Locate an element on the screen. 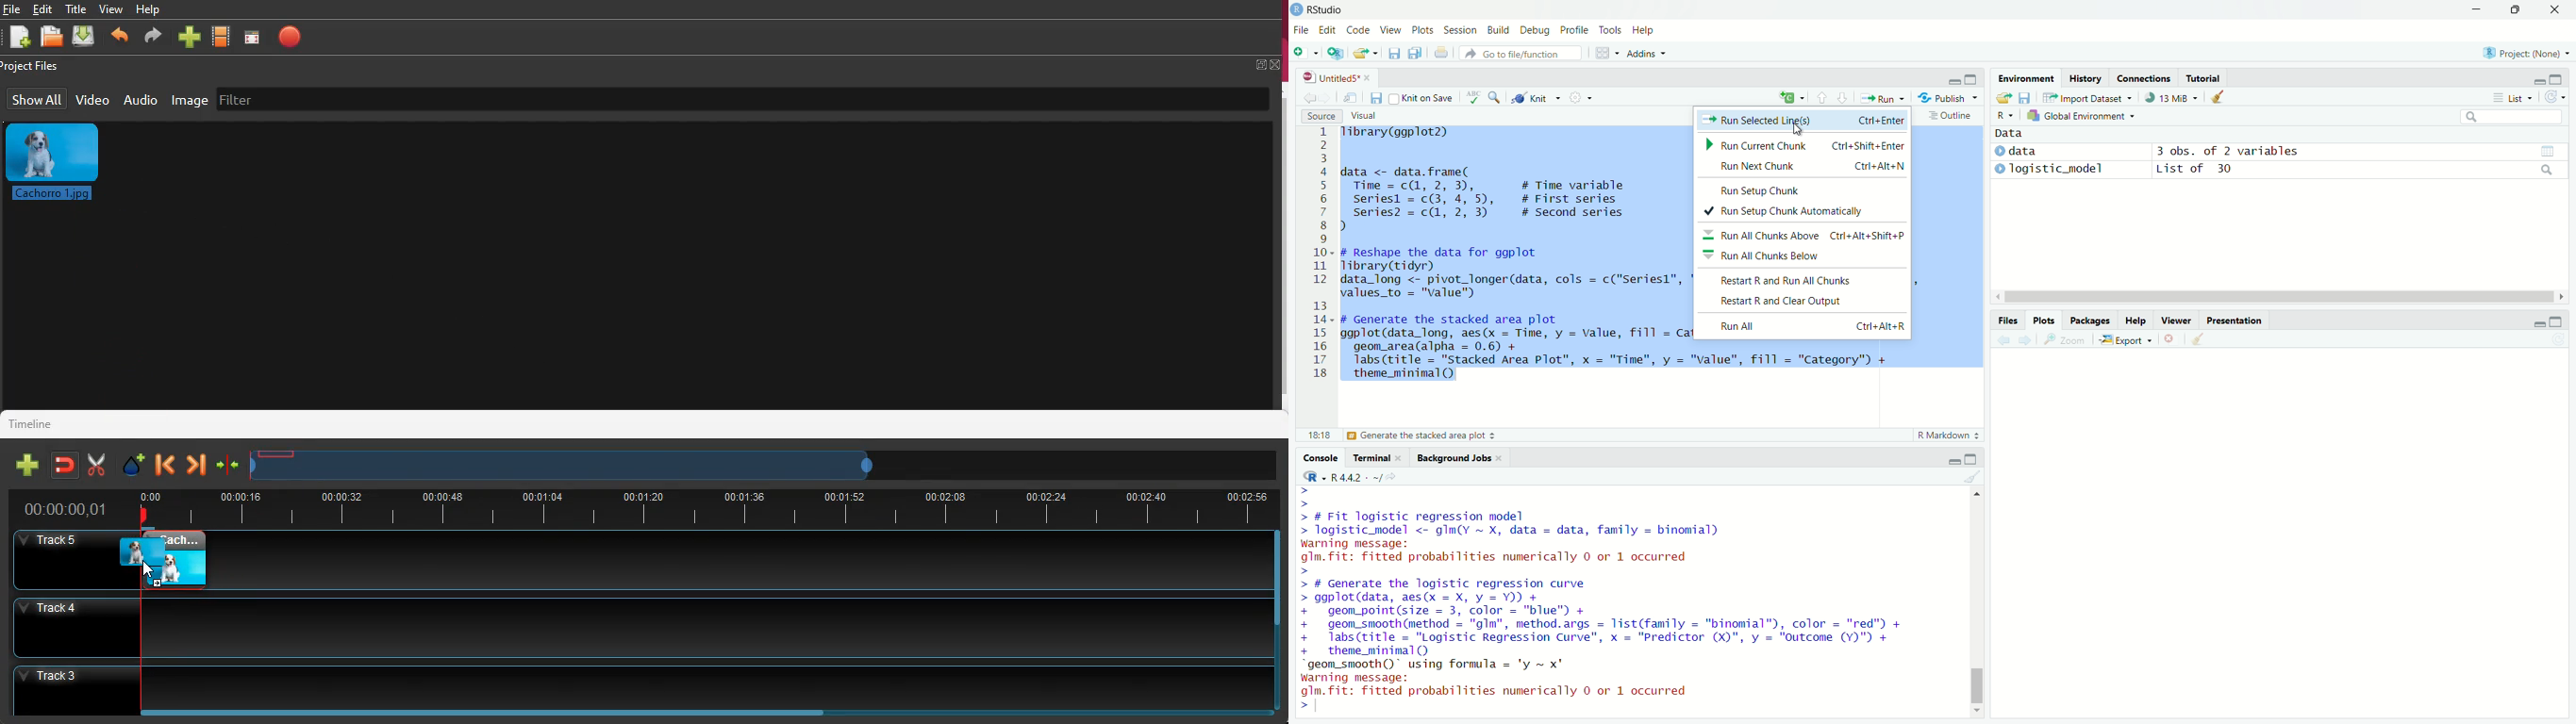 The height and width of the screenshot is (728, 2576). search is located at coordinates (2513, 119).